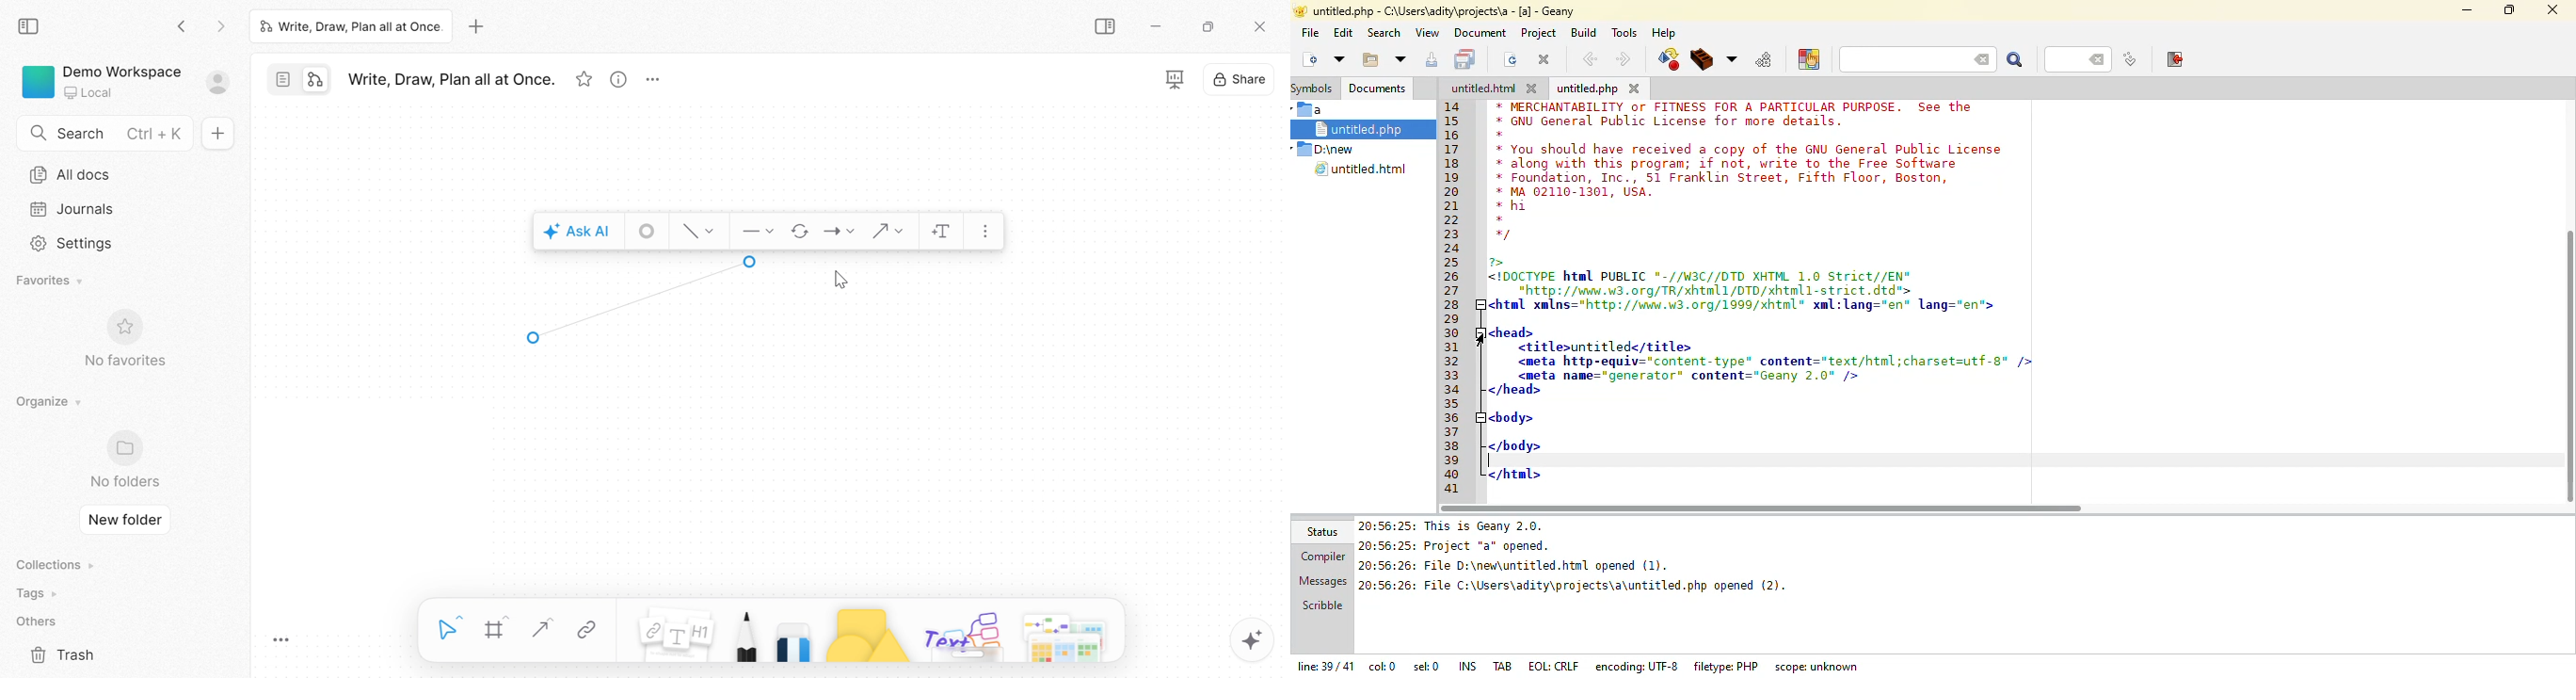 The height and width of the screenshot is (700, 2576). Describe the element at coordinates (450, 79) in the screenshot. I see `Write, Draw, Plan all at Once.` at that location.